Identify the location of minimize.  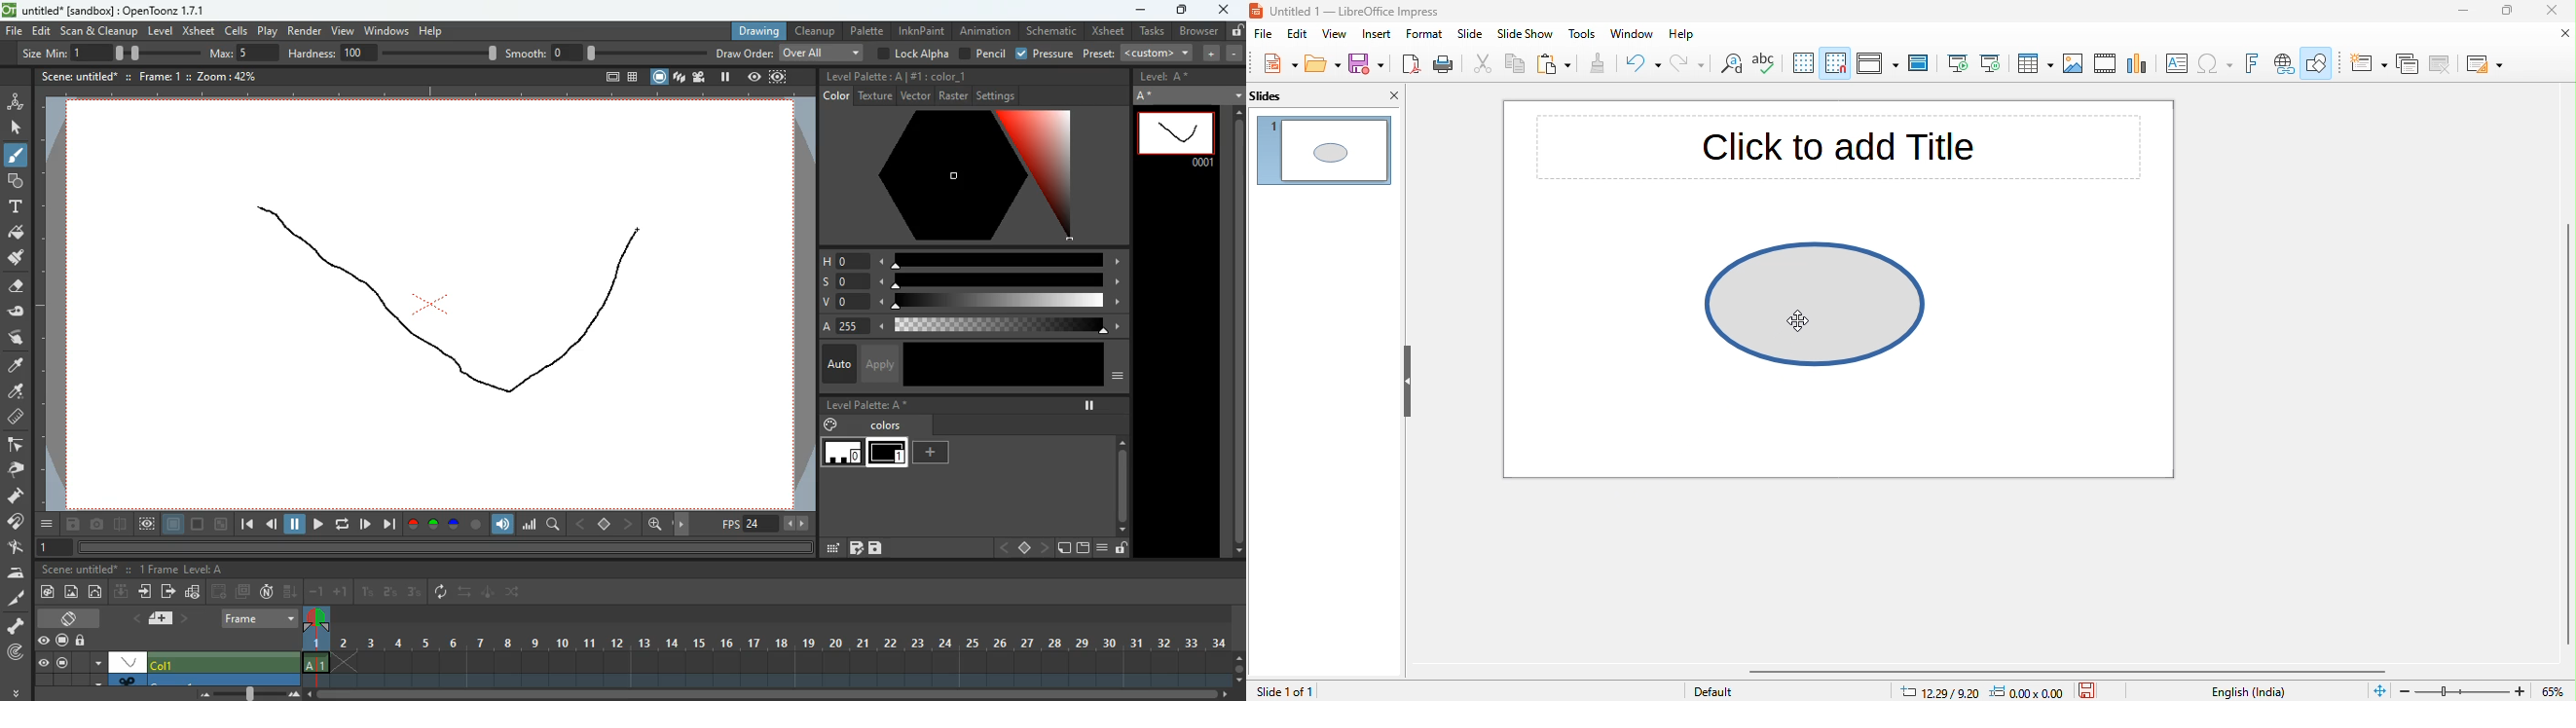
(2452, 14).